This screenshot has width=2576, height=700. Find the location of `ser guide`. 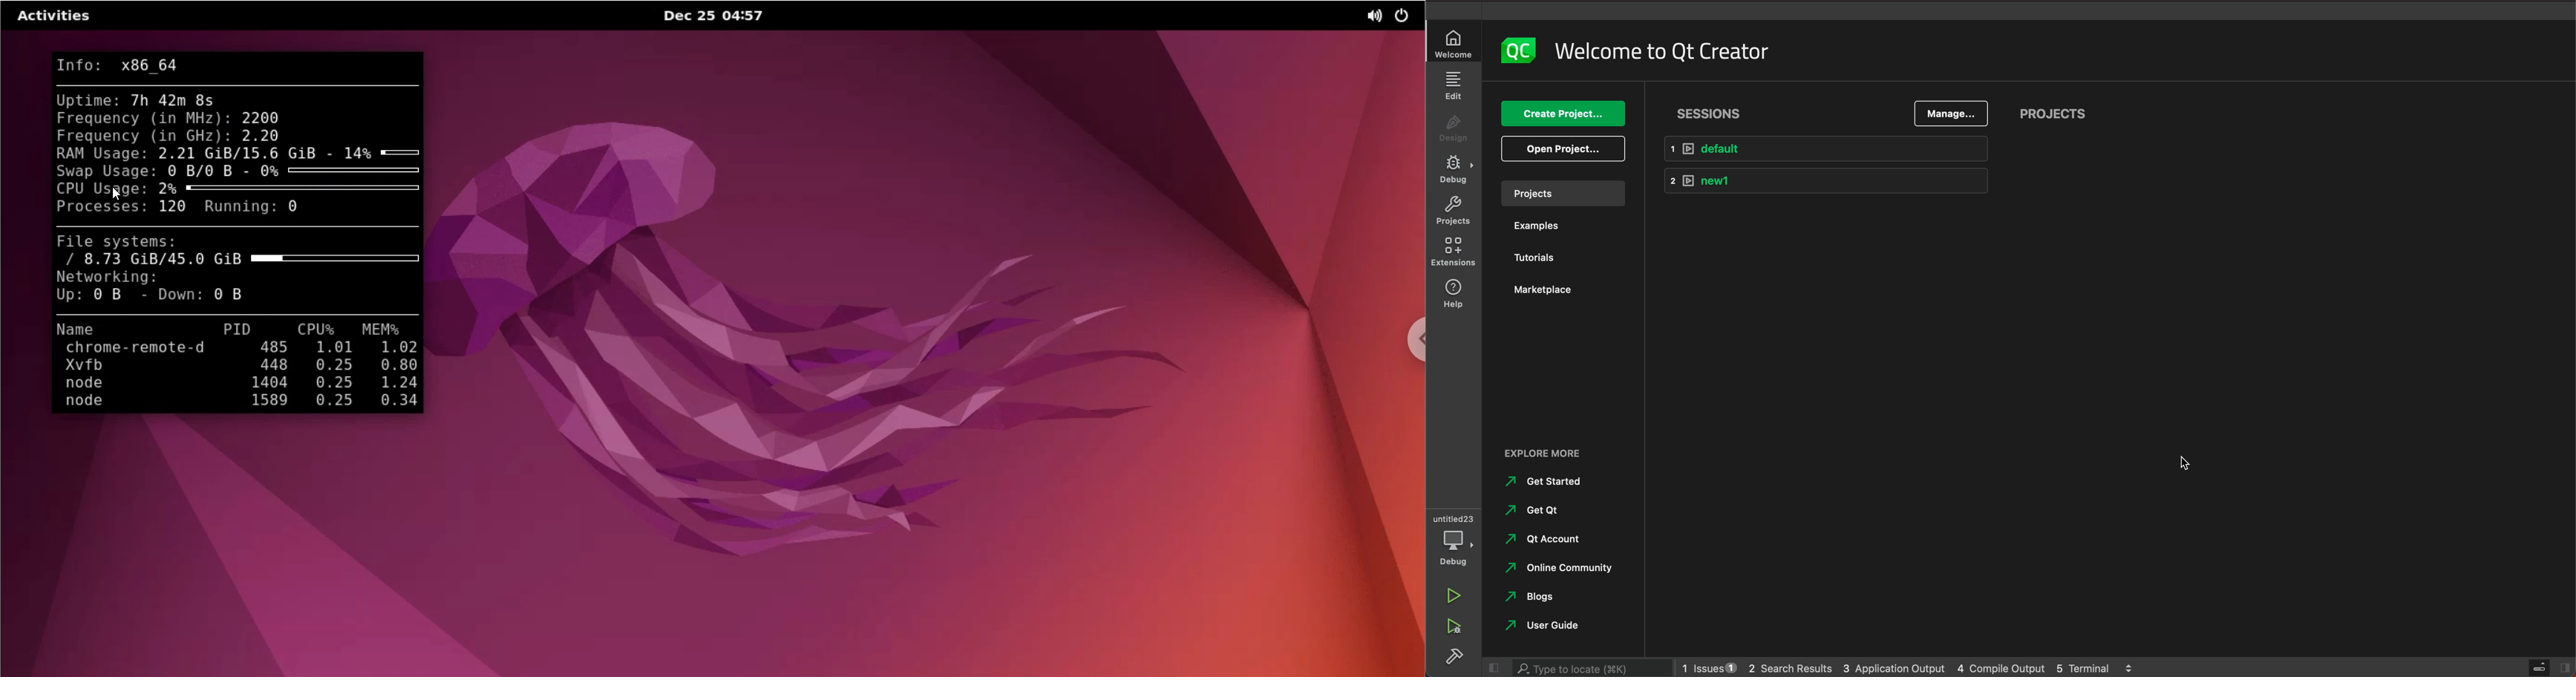

ser guide is located at coordinates (1546, 625).